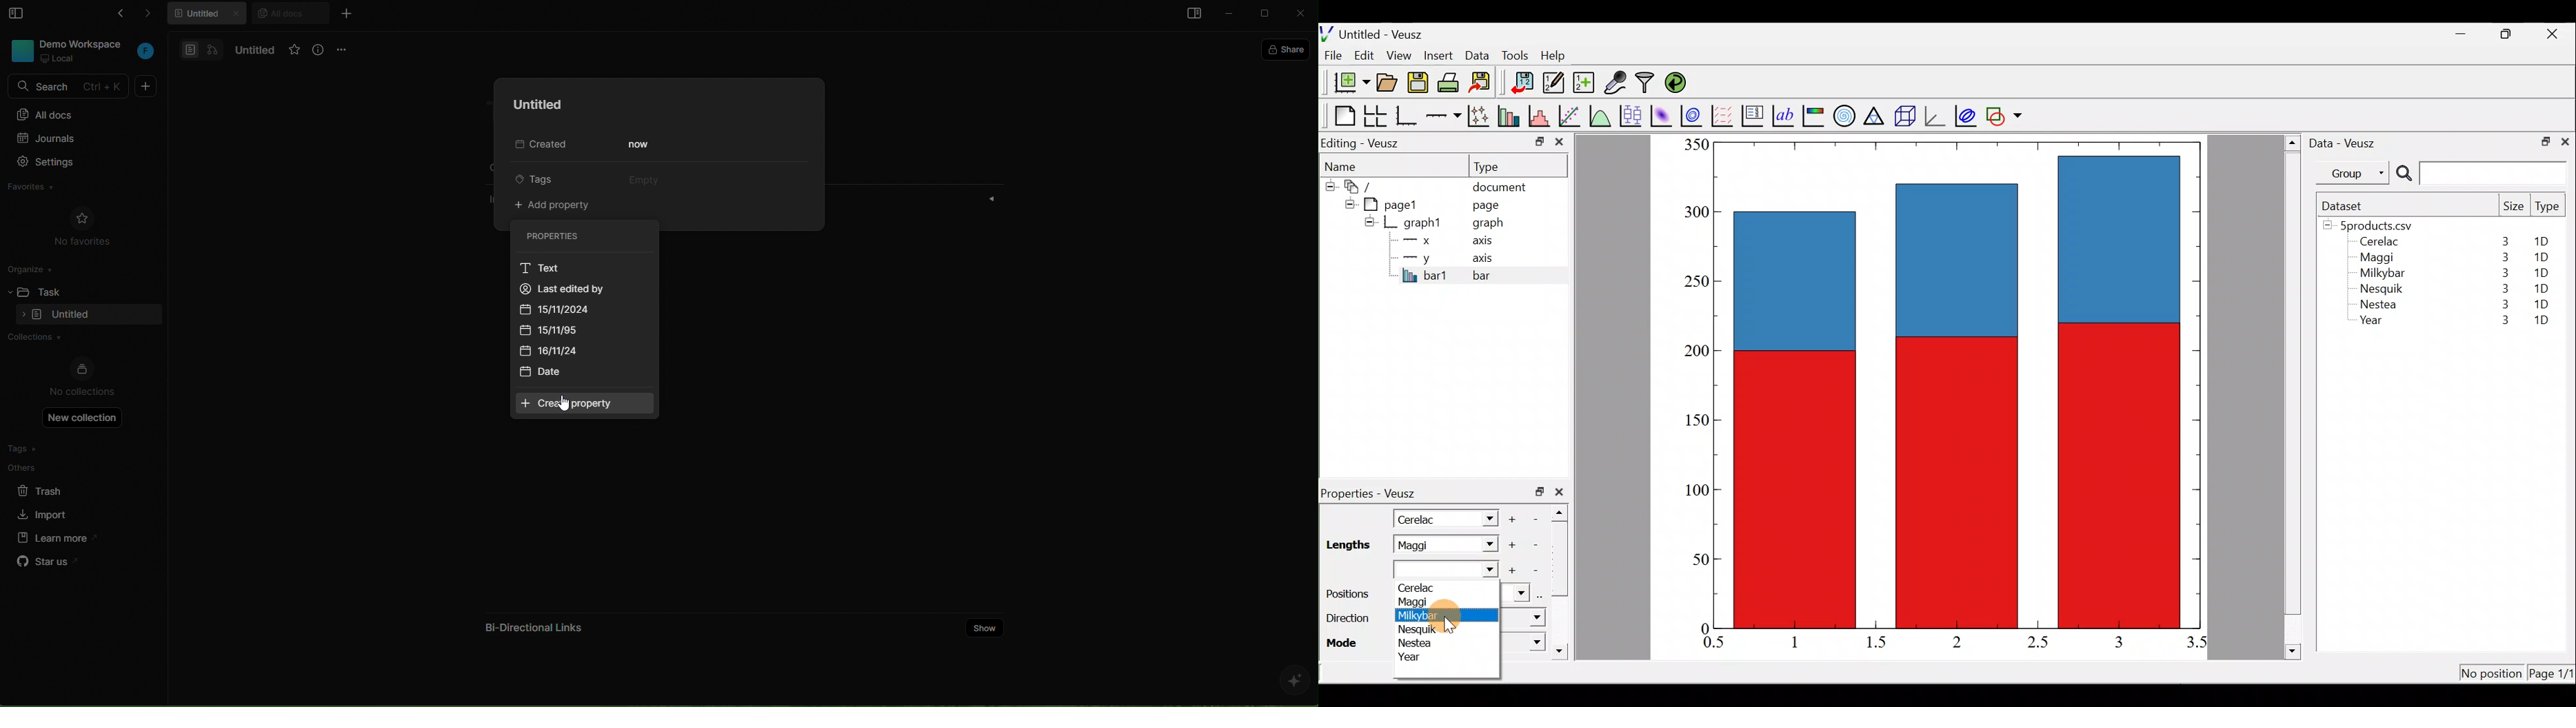 The width and height of the screenshot is (2576, 728). I want to click on axis, so click(1487, 242).